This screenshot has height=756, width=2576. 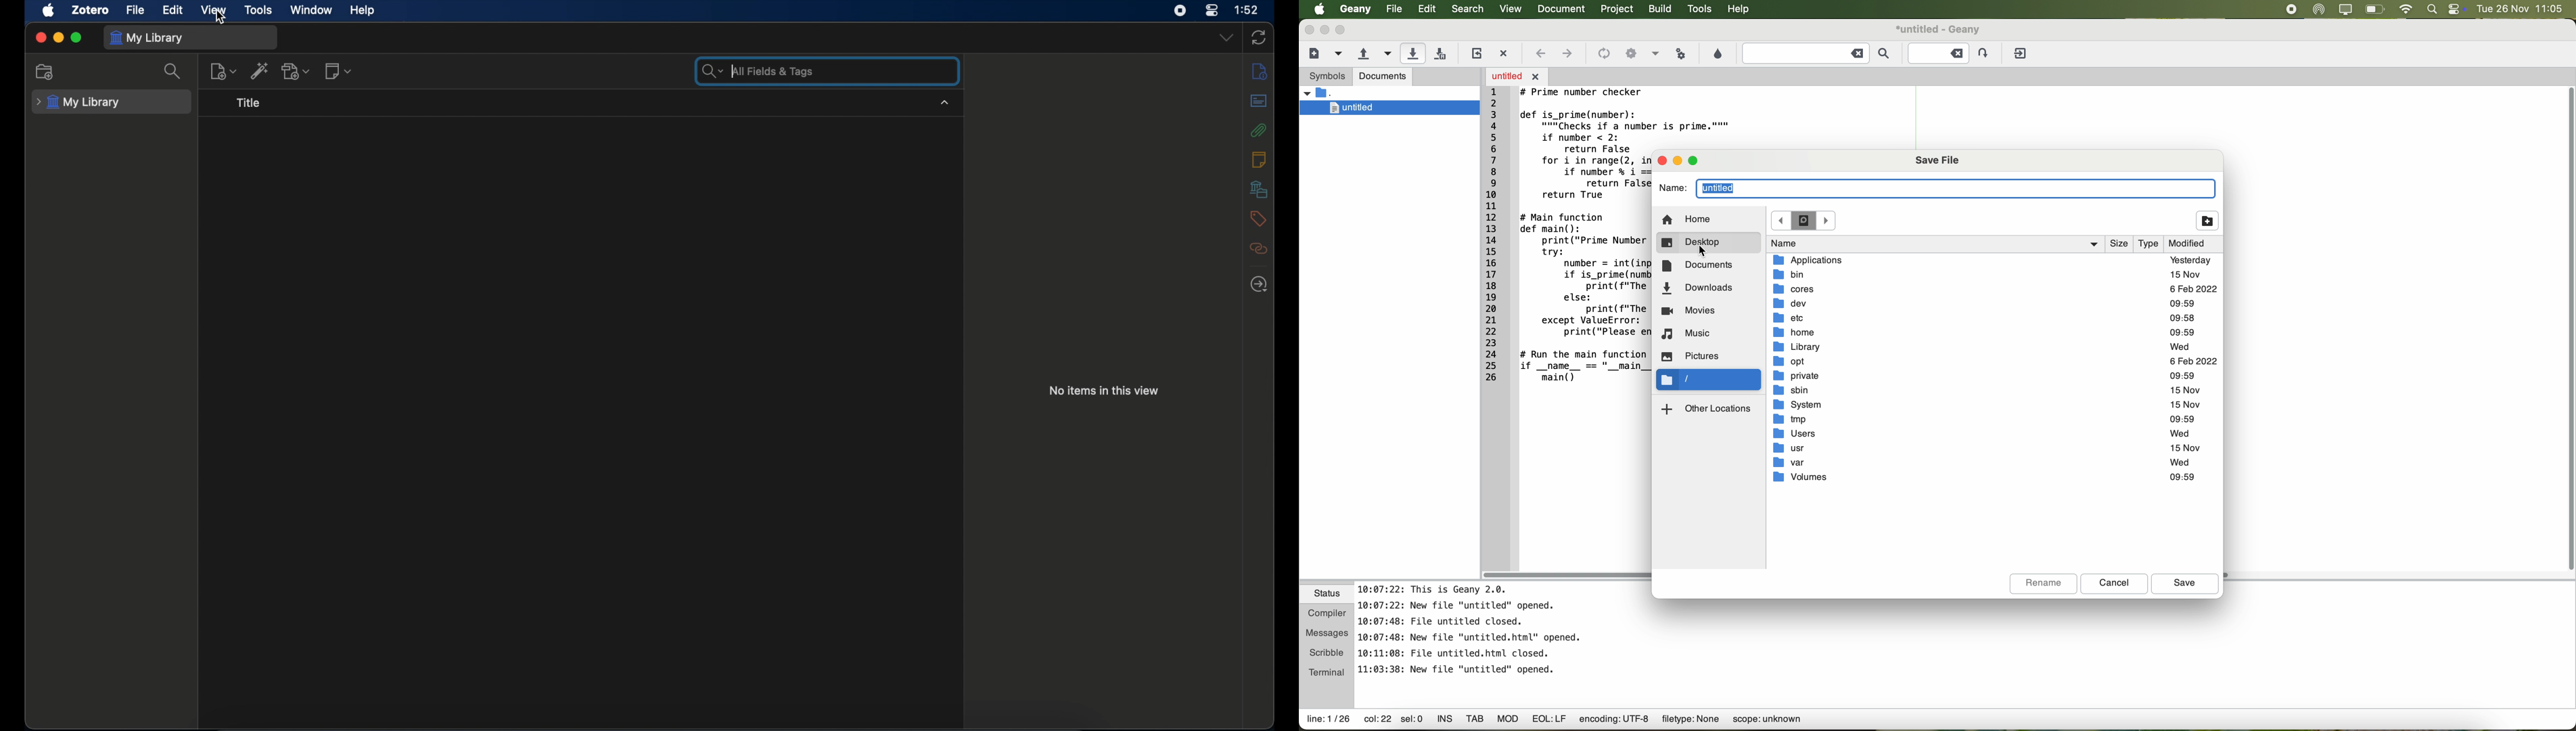 I want to click on var, so click(x=1983, y=463).